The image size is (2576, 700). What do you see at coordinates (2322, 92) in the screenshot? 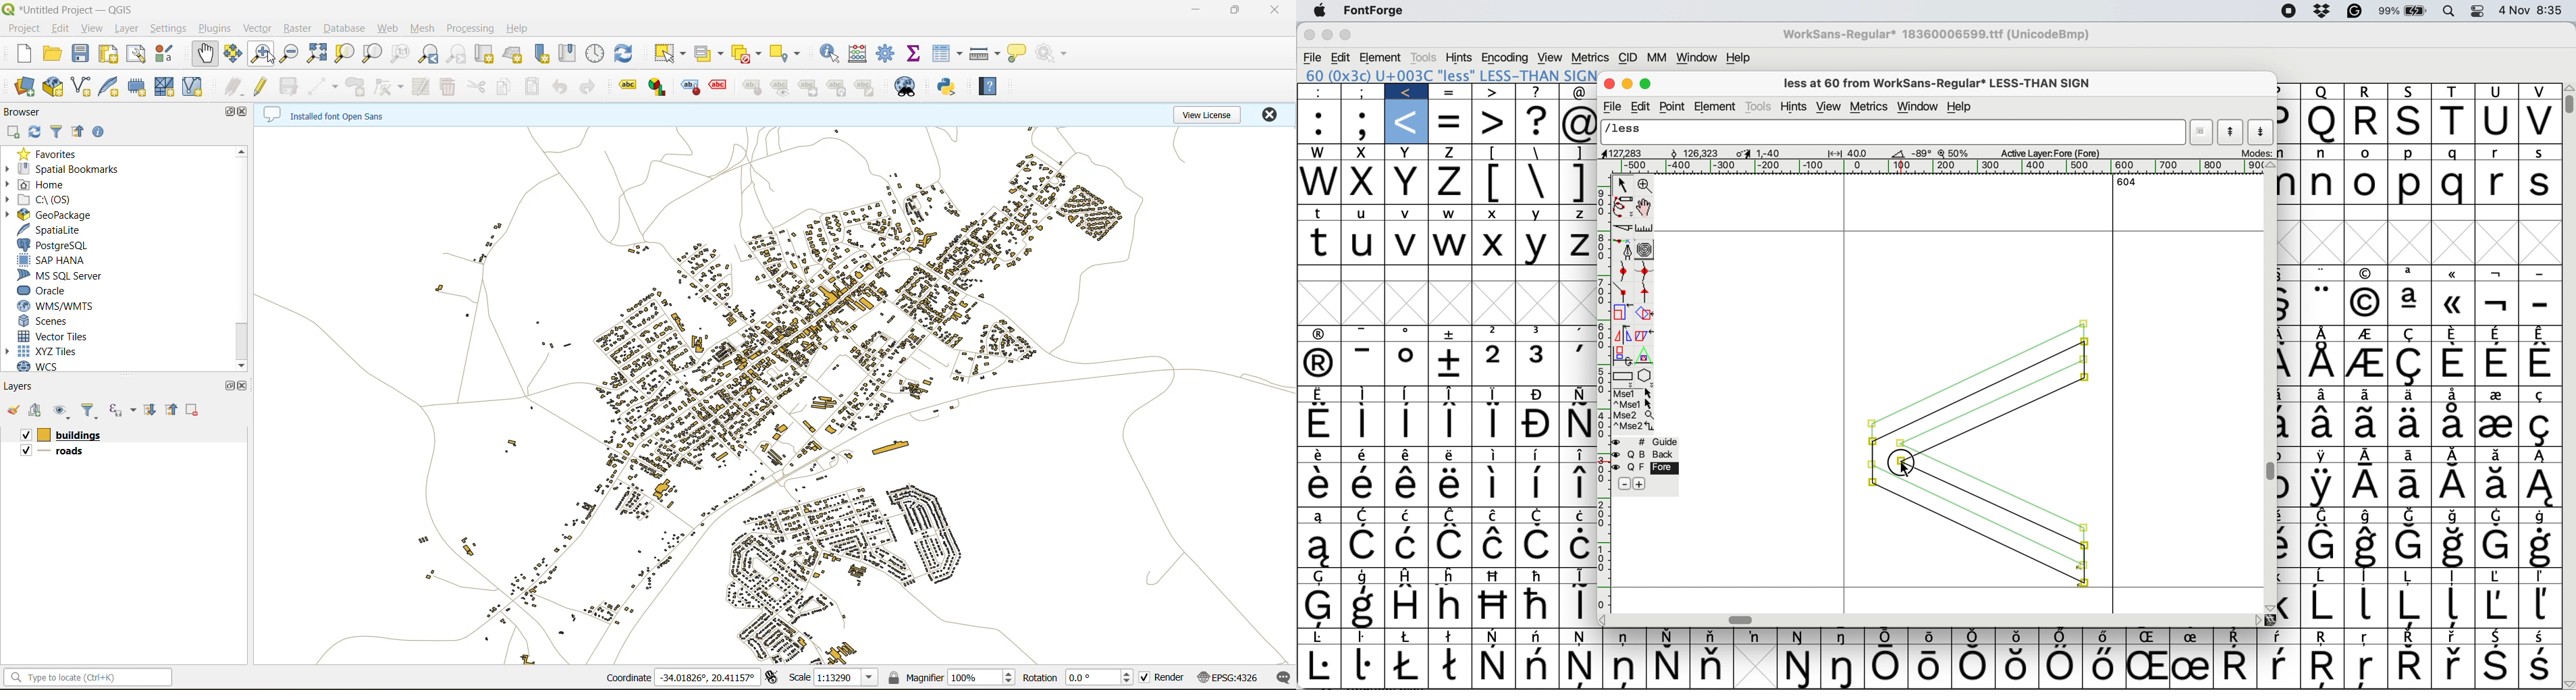
I see `q` at bounding box center [2322, 92].